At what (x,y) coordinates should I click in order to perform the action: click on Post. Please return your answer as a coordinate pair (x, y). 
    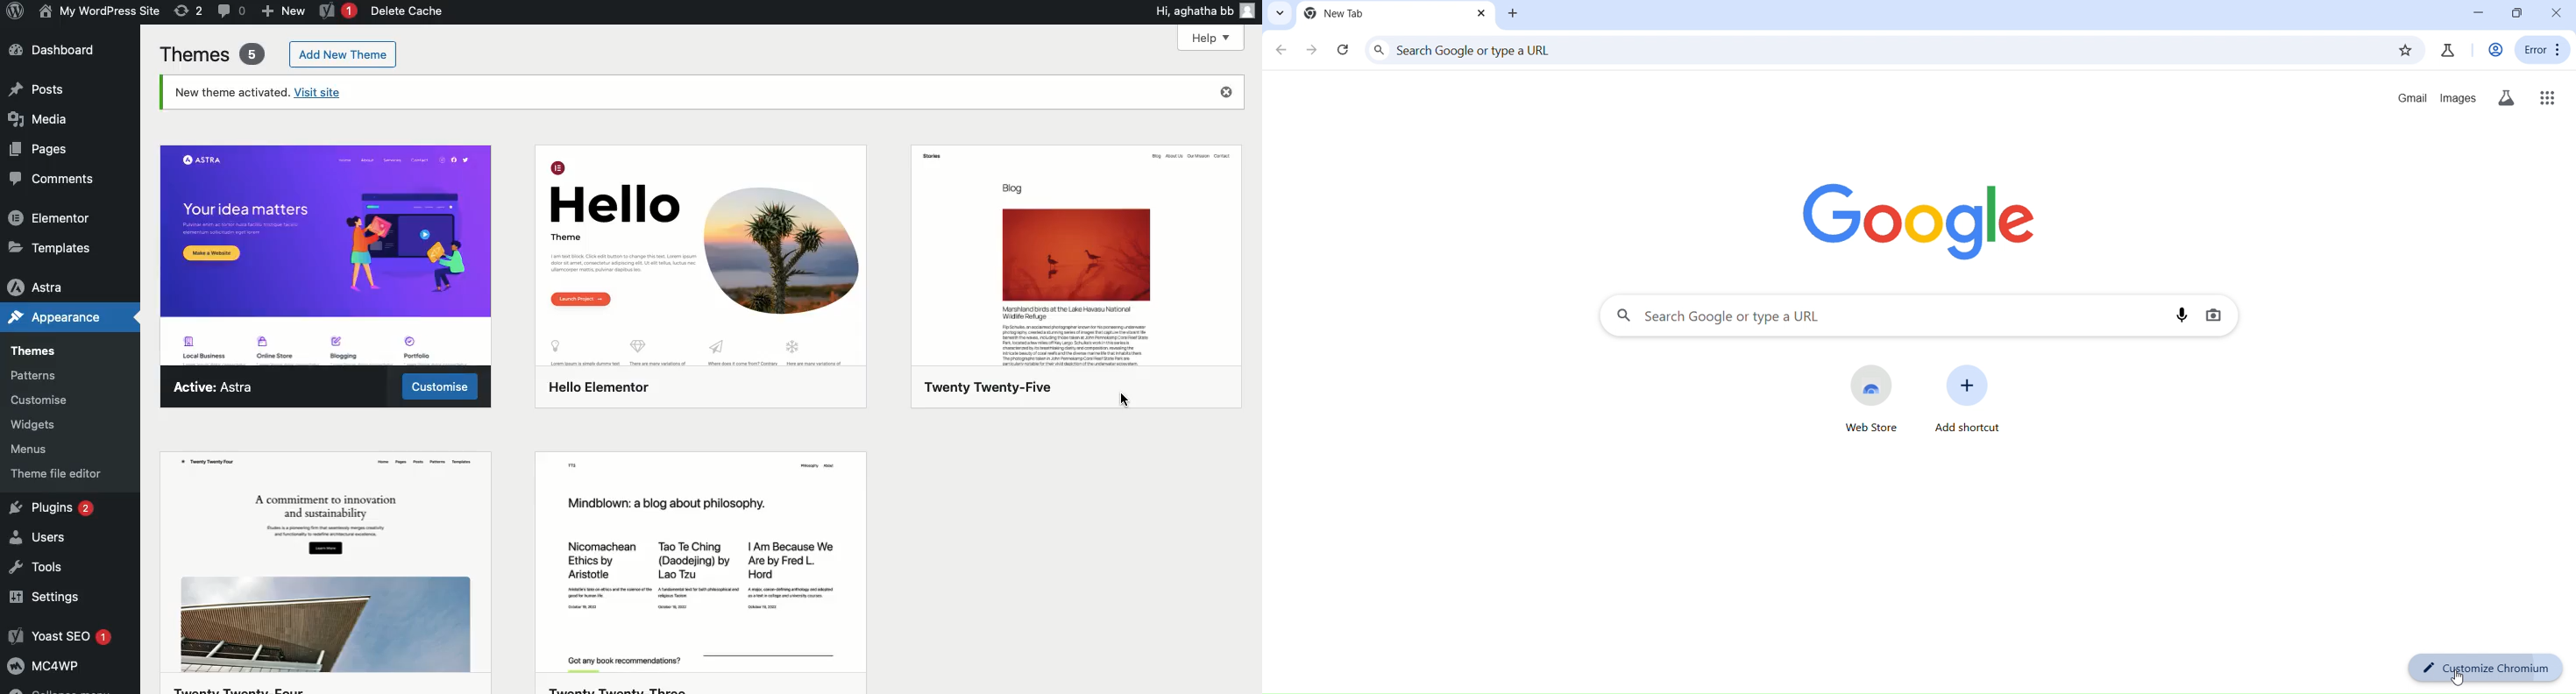
    Looking at the image, I should click on (38, 88).